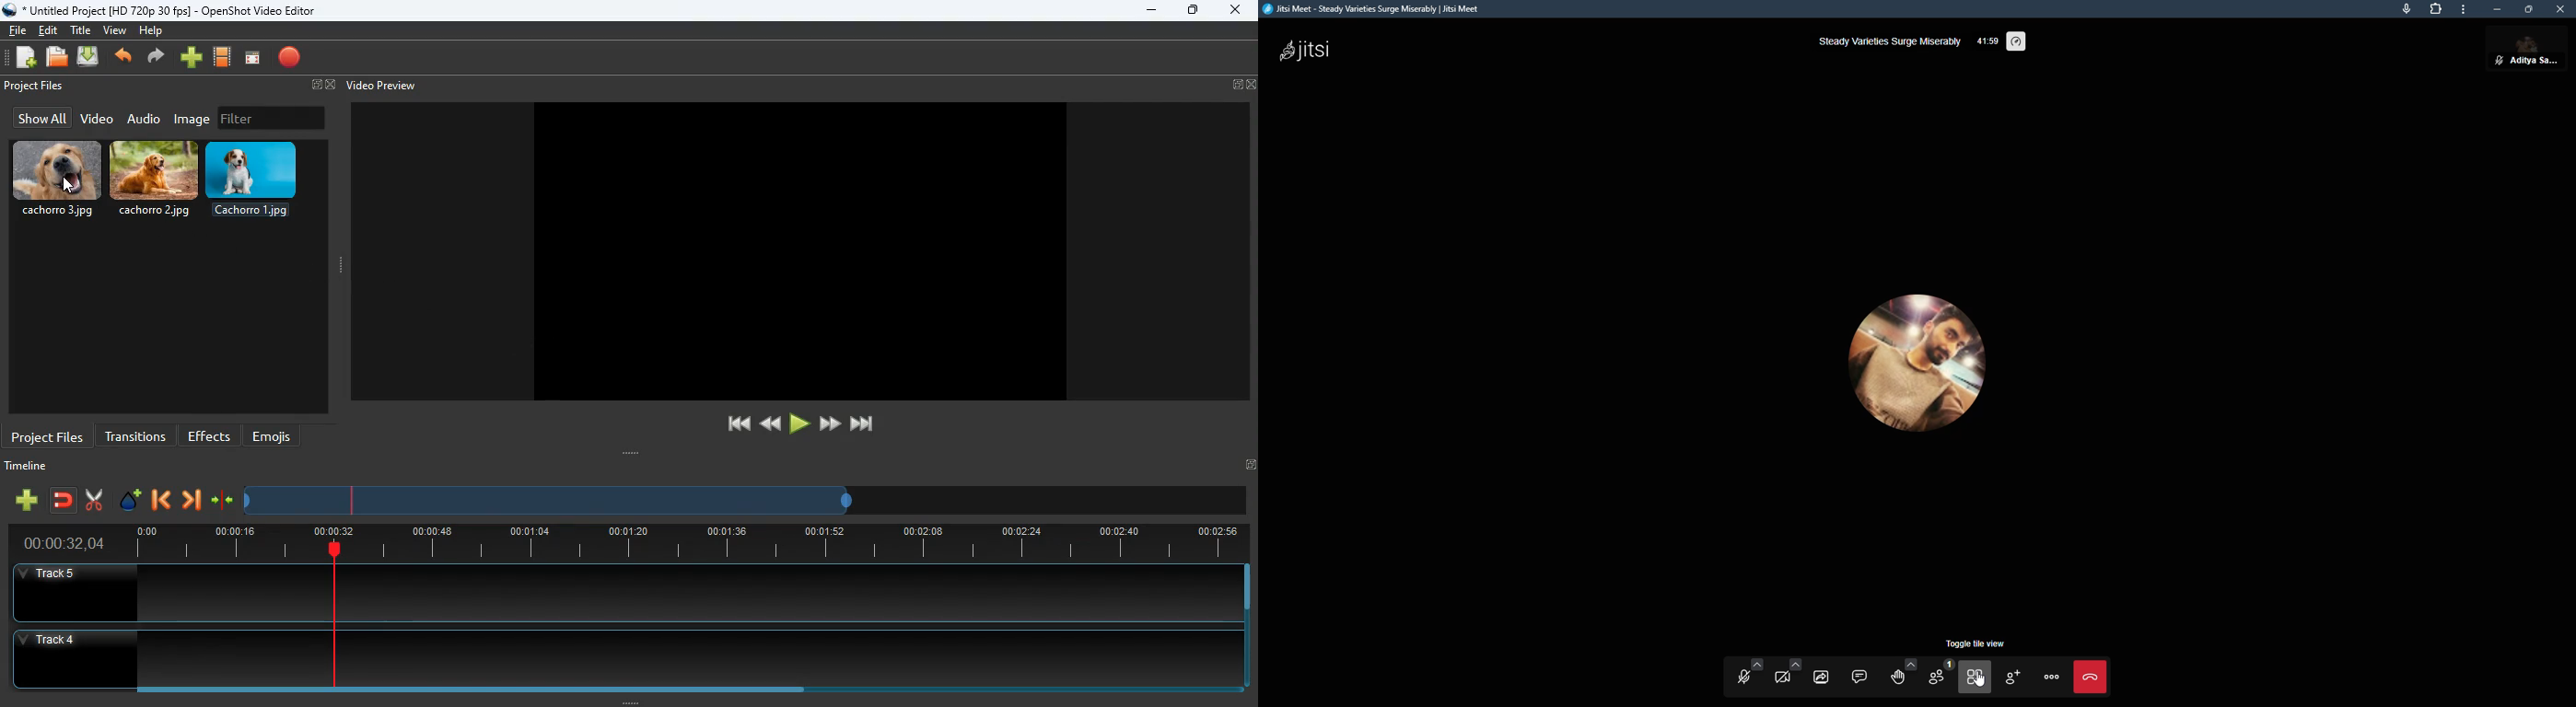 Image resolution: width=2576 pixels, height=728 pixels. What do you see at coordinates (96, 120) in the screenshot?
I see `video` at bounding box center [96, 120].